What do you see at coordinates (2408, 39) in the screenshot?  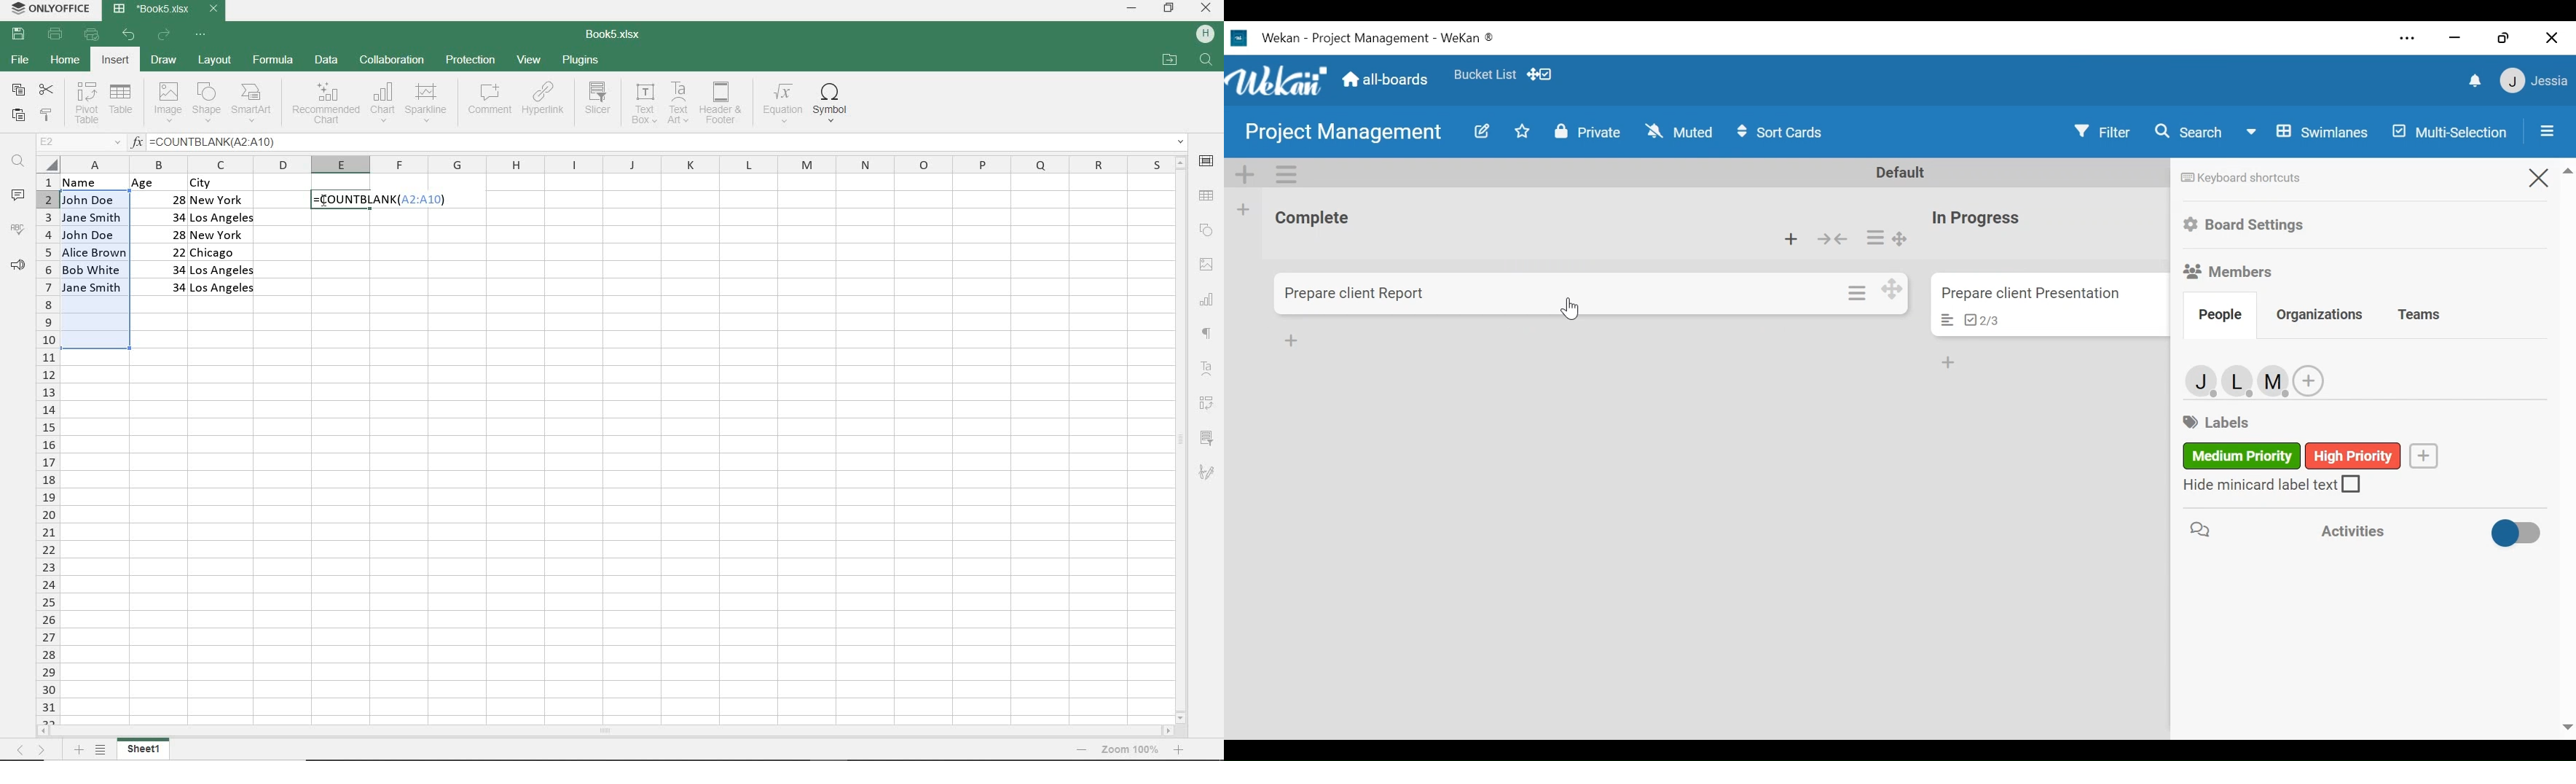 I see `Settings and more` at bounding box center [2408, 39].